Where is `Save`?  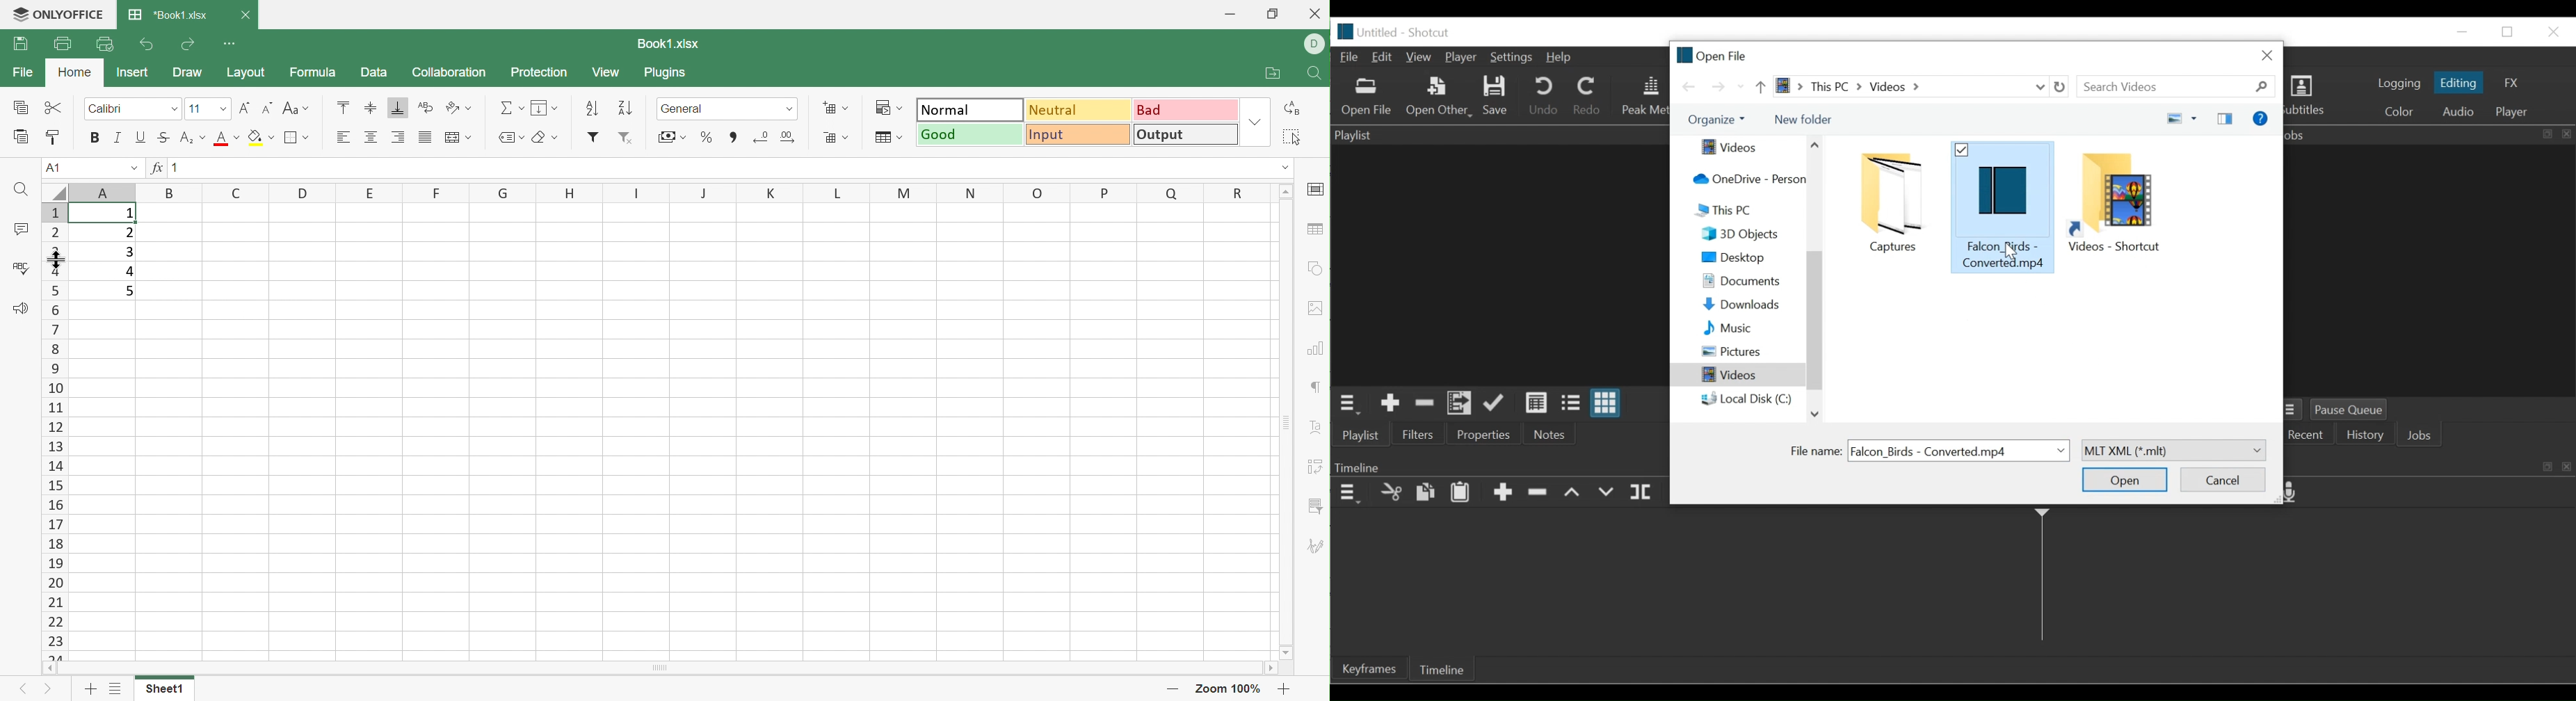
Save is located at coordinates (1494, 97).